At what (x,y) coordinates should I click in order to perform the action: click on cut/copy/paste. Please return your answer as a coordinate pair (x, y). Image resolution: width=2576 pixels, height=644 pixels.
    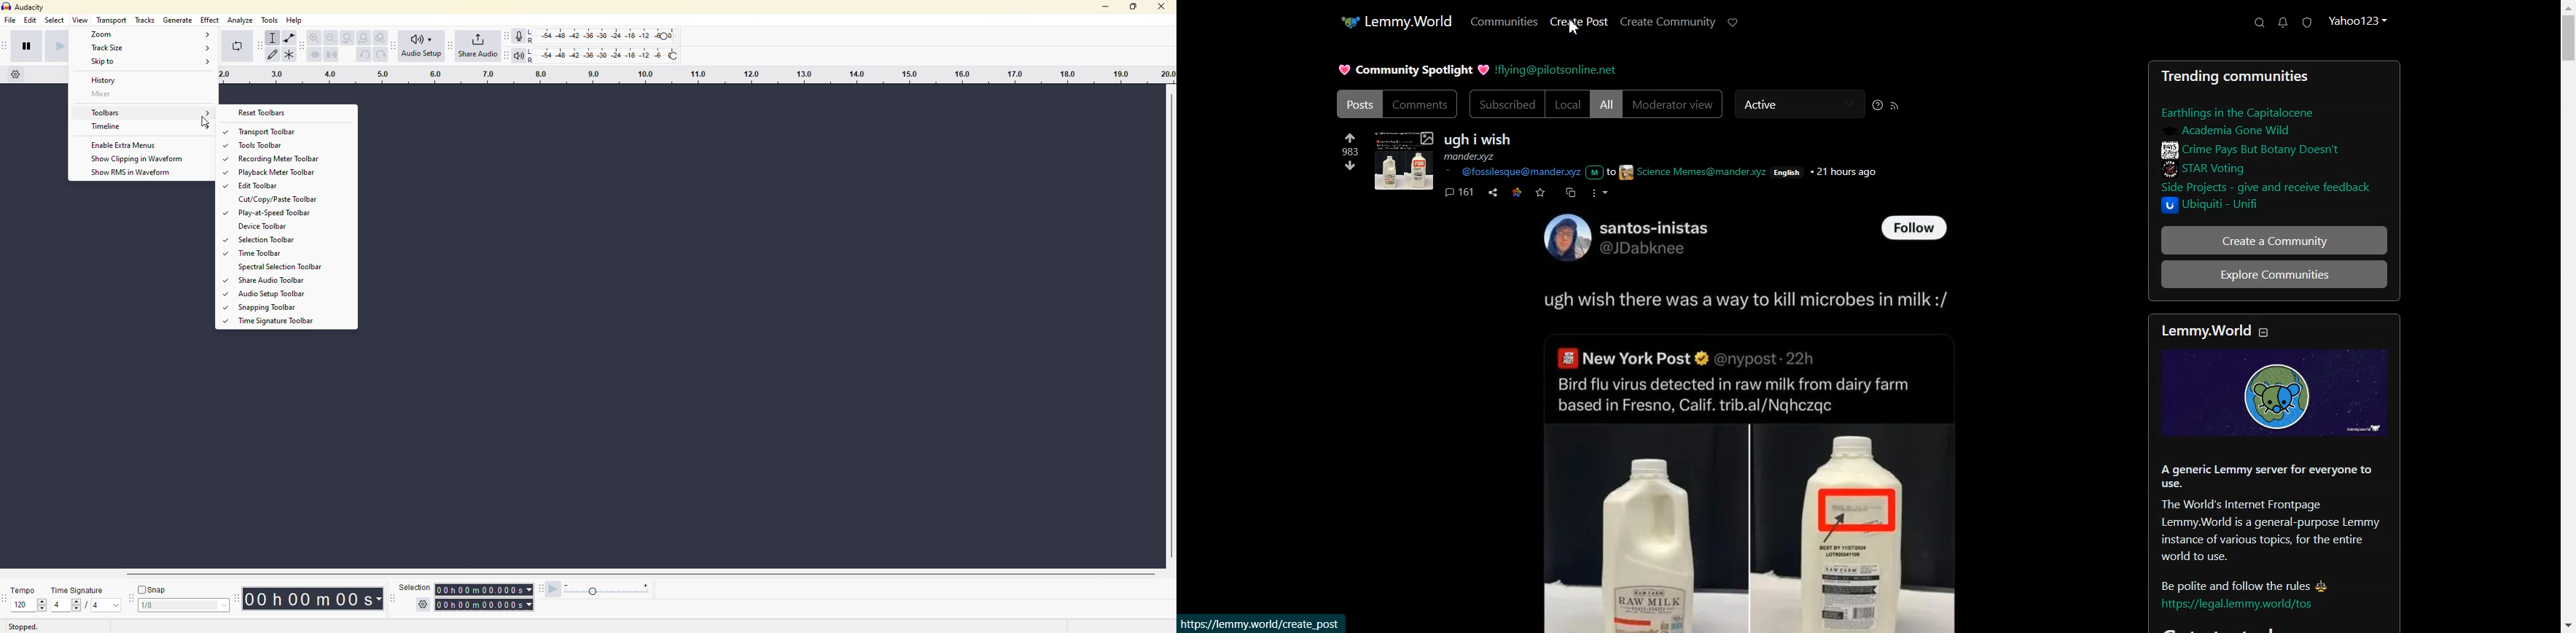
    Looking at the image, I should click on (281, 198).